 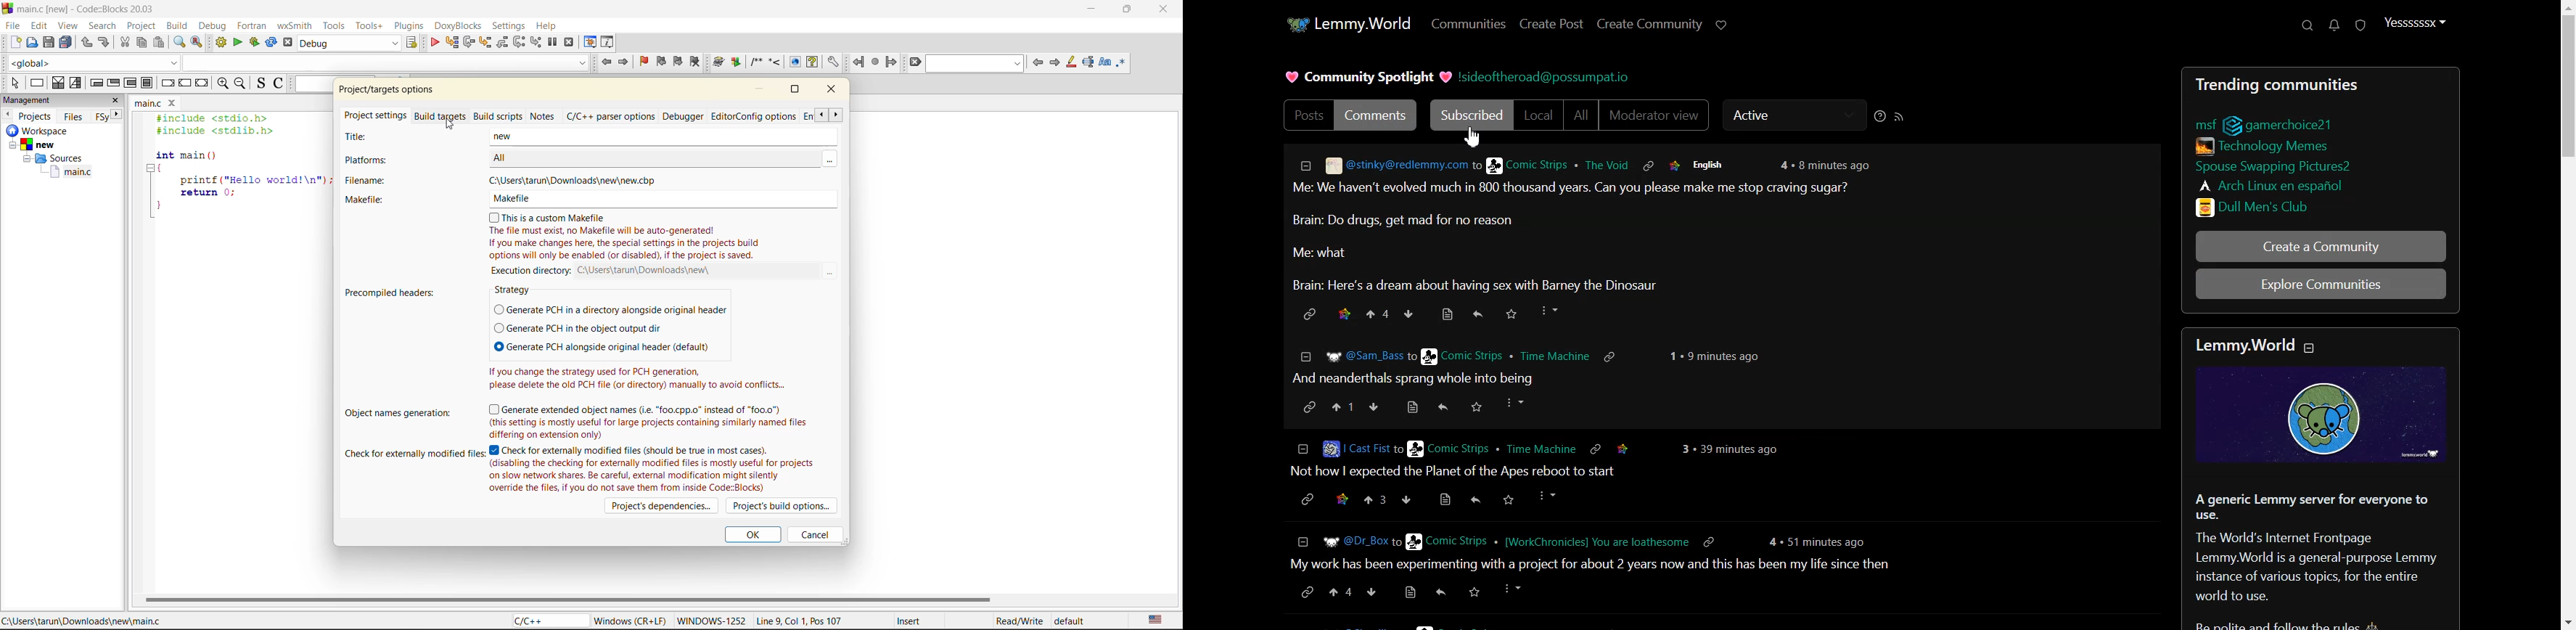 What do you see at coordinates (908, 621) in the screenshot?
I see `Insert` at bounding box center [908, 621].